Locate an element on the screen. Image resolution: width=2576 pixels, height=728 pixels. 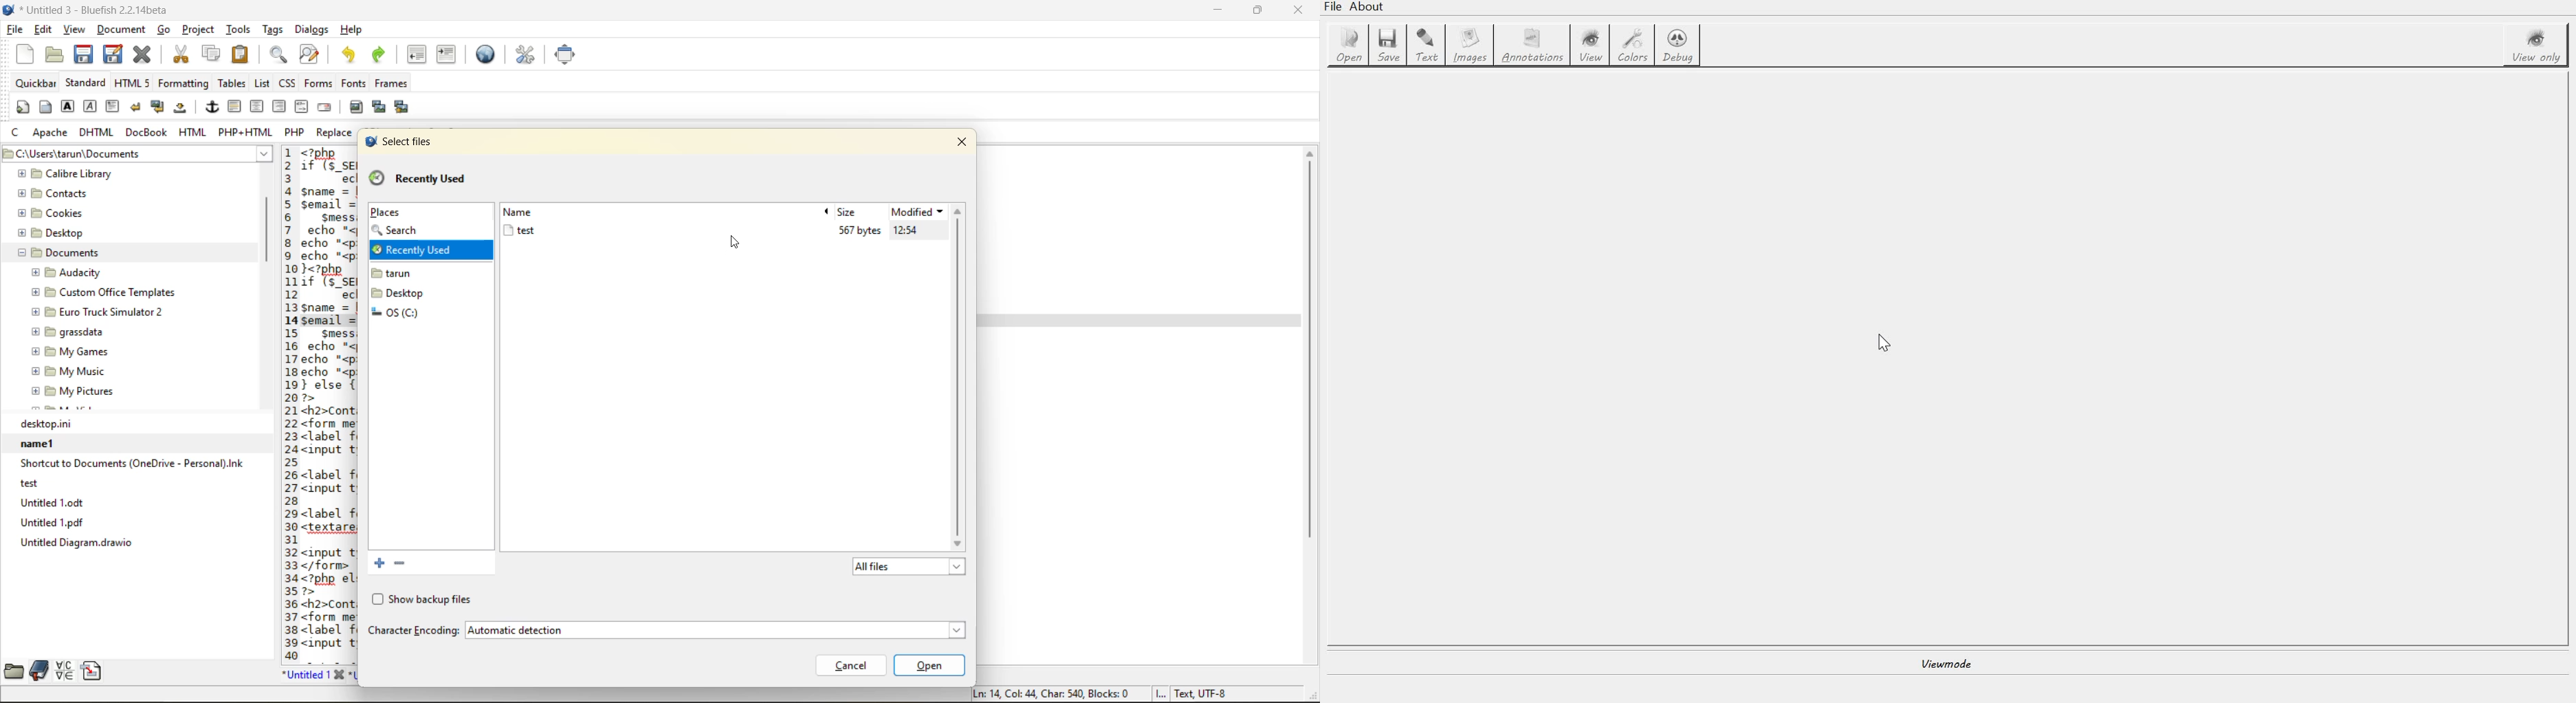
character encoding is located at coordinates (412, 631).